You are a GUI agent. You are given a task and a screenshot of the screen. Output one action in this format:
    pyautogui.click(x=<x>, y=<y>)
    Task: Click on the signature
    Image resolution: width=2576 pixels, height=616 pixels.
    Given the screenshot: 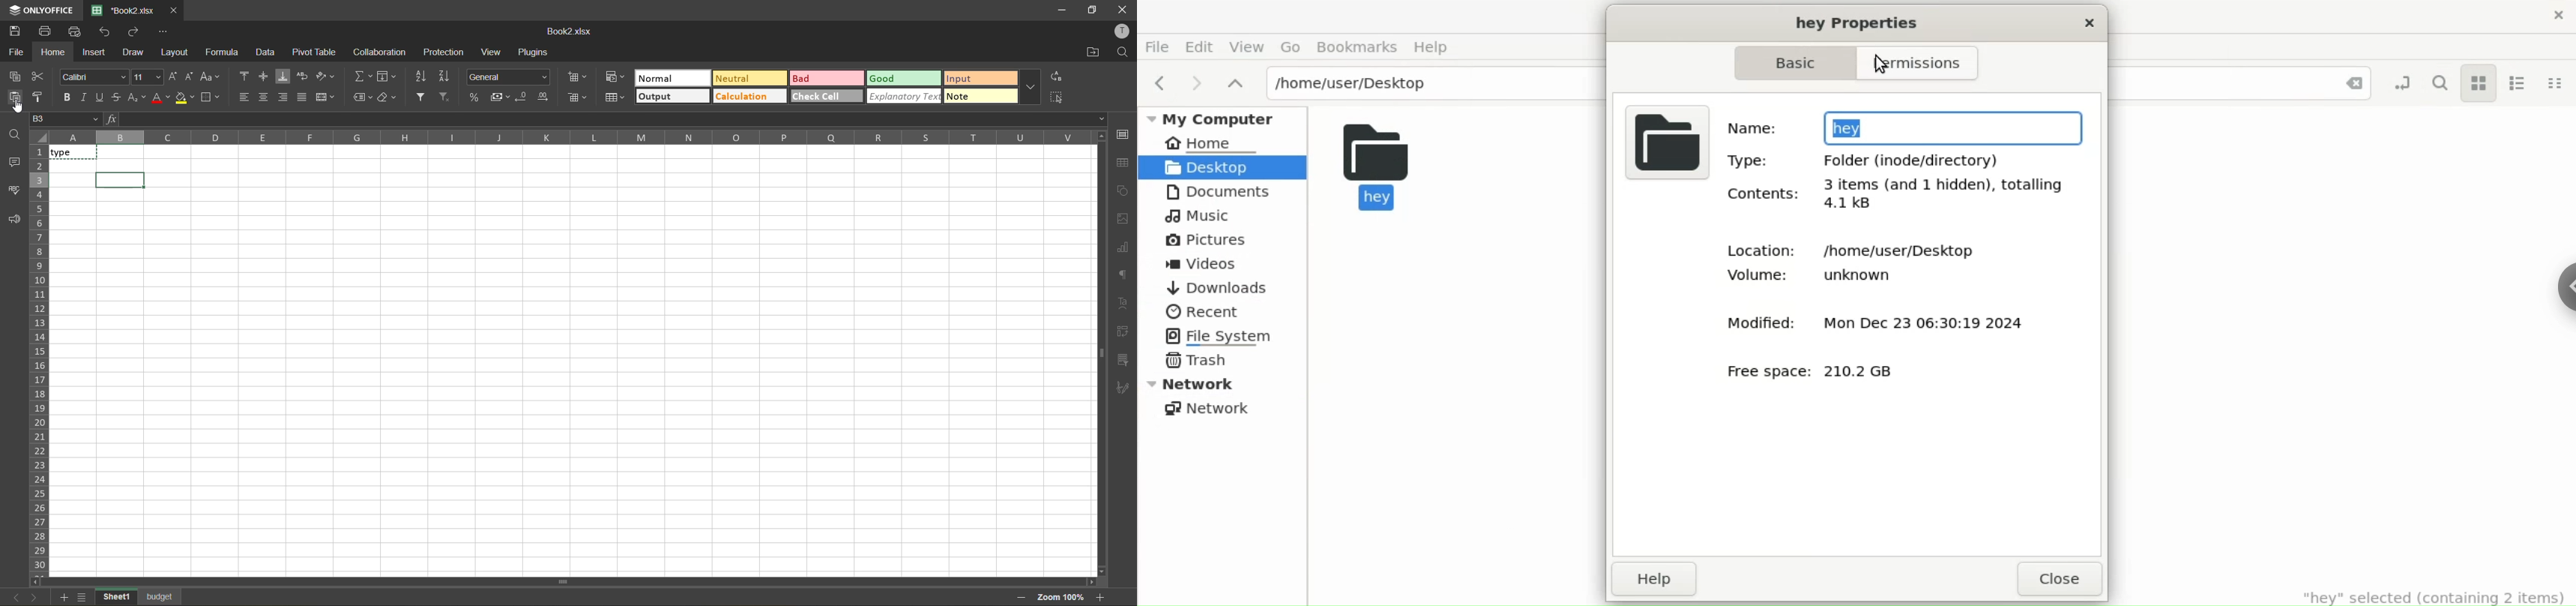 What is the action you would take?
    pyautogui.click(x=1122, y=389)
    